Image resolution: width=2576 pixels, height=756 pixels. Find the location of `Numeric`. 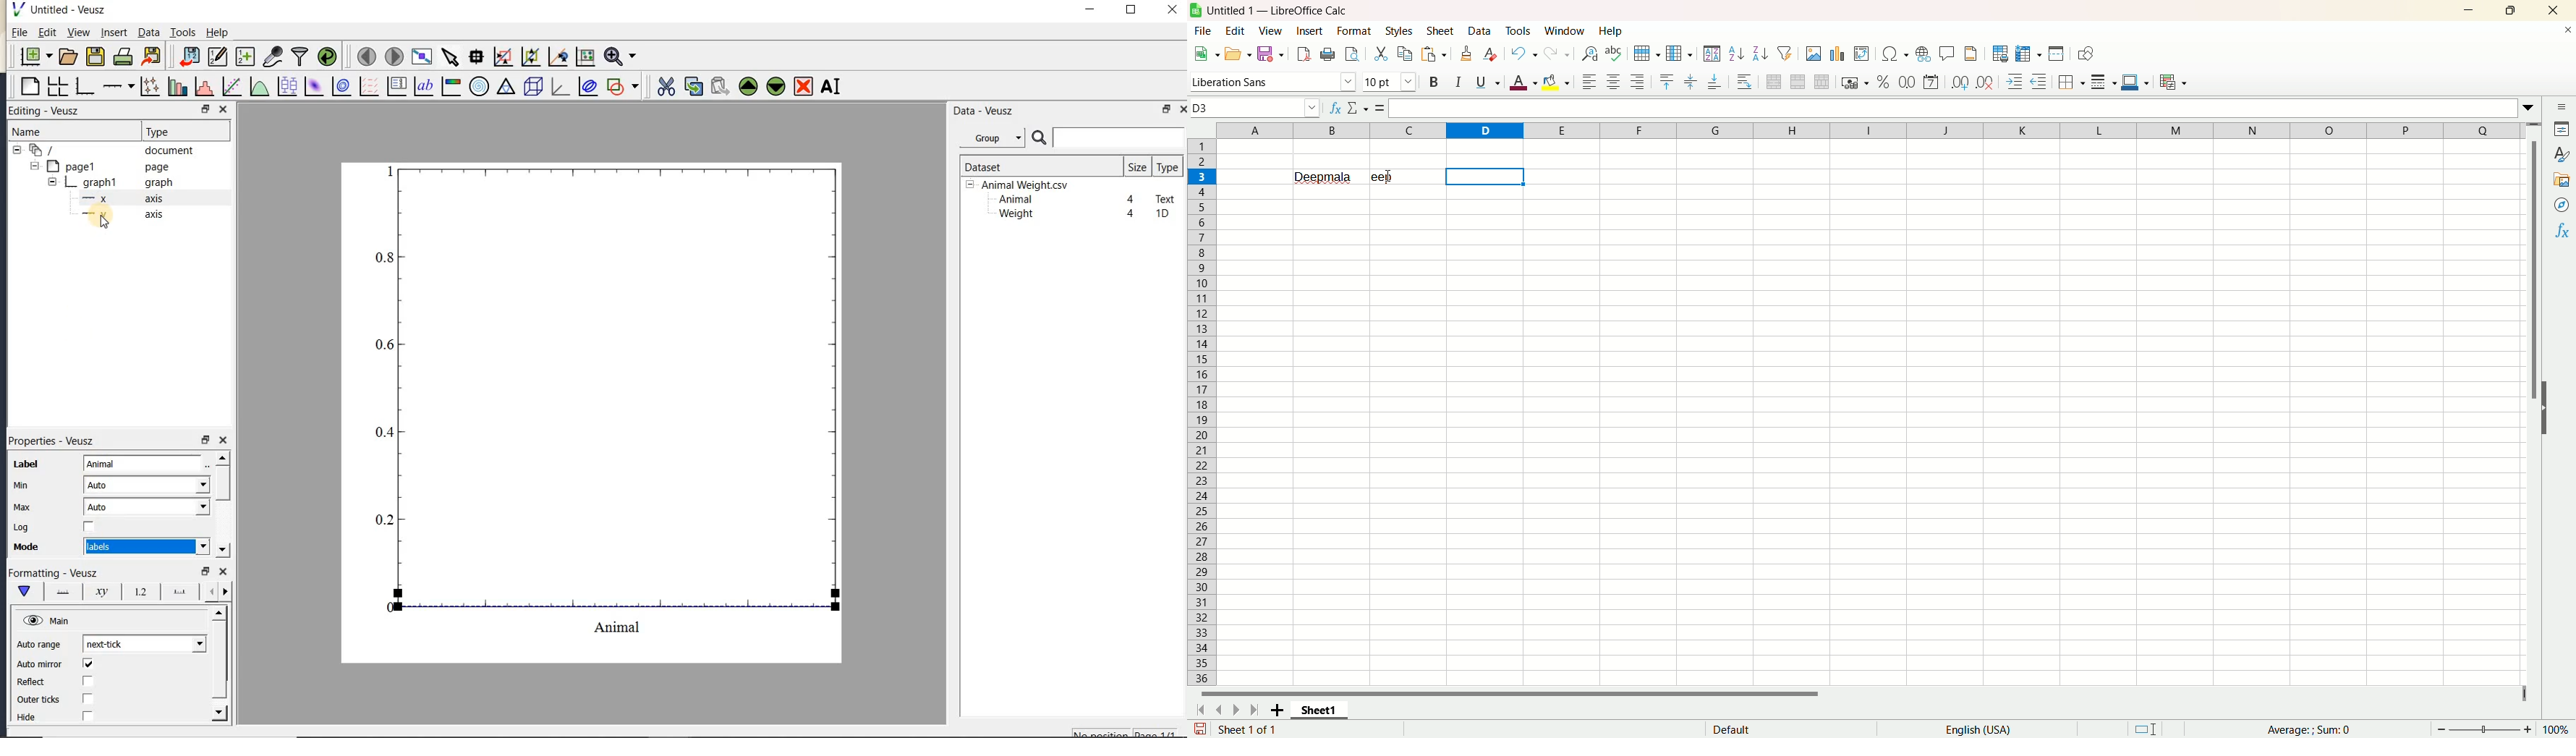

Numeric is located at coordinates (146, 546).